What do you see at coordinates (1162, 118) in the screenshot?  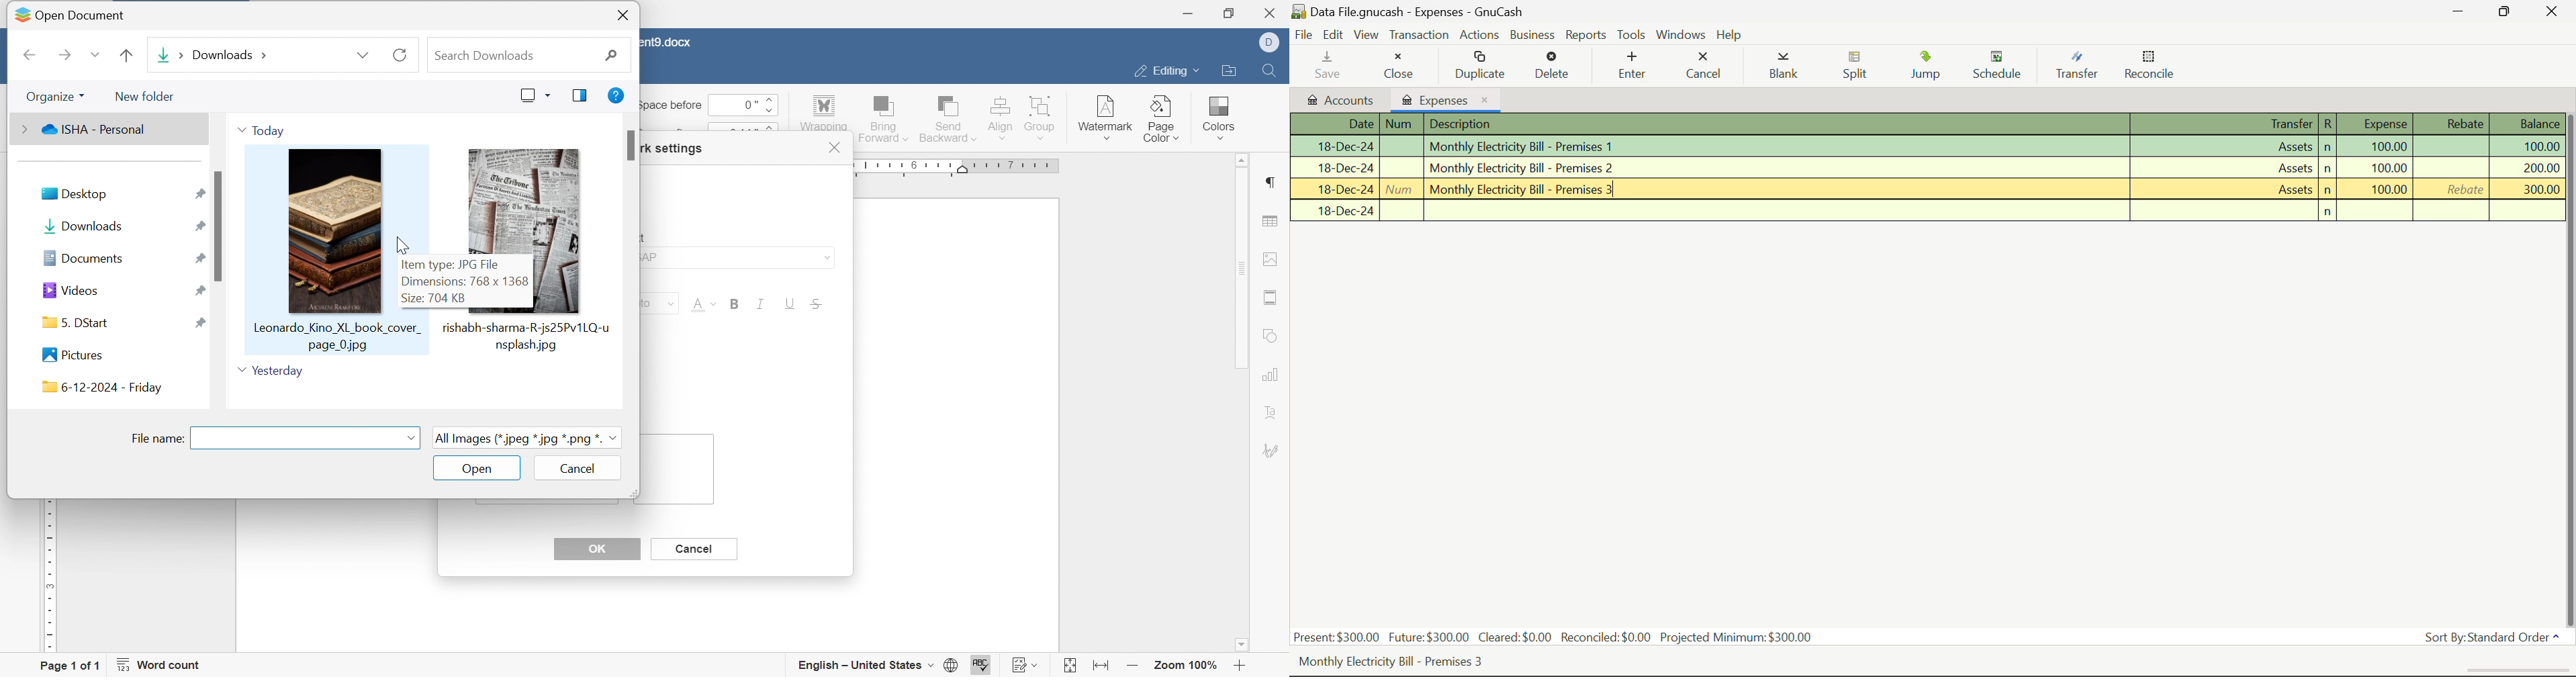 I see `page color` at bounding box center [1162, 118].